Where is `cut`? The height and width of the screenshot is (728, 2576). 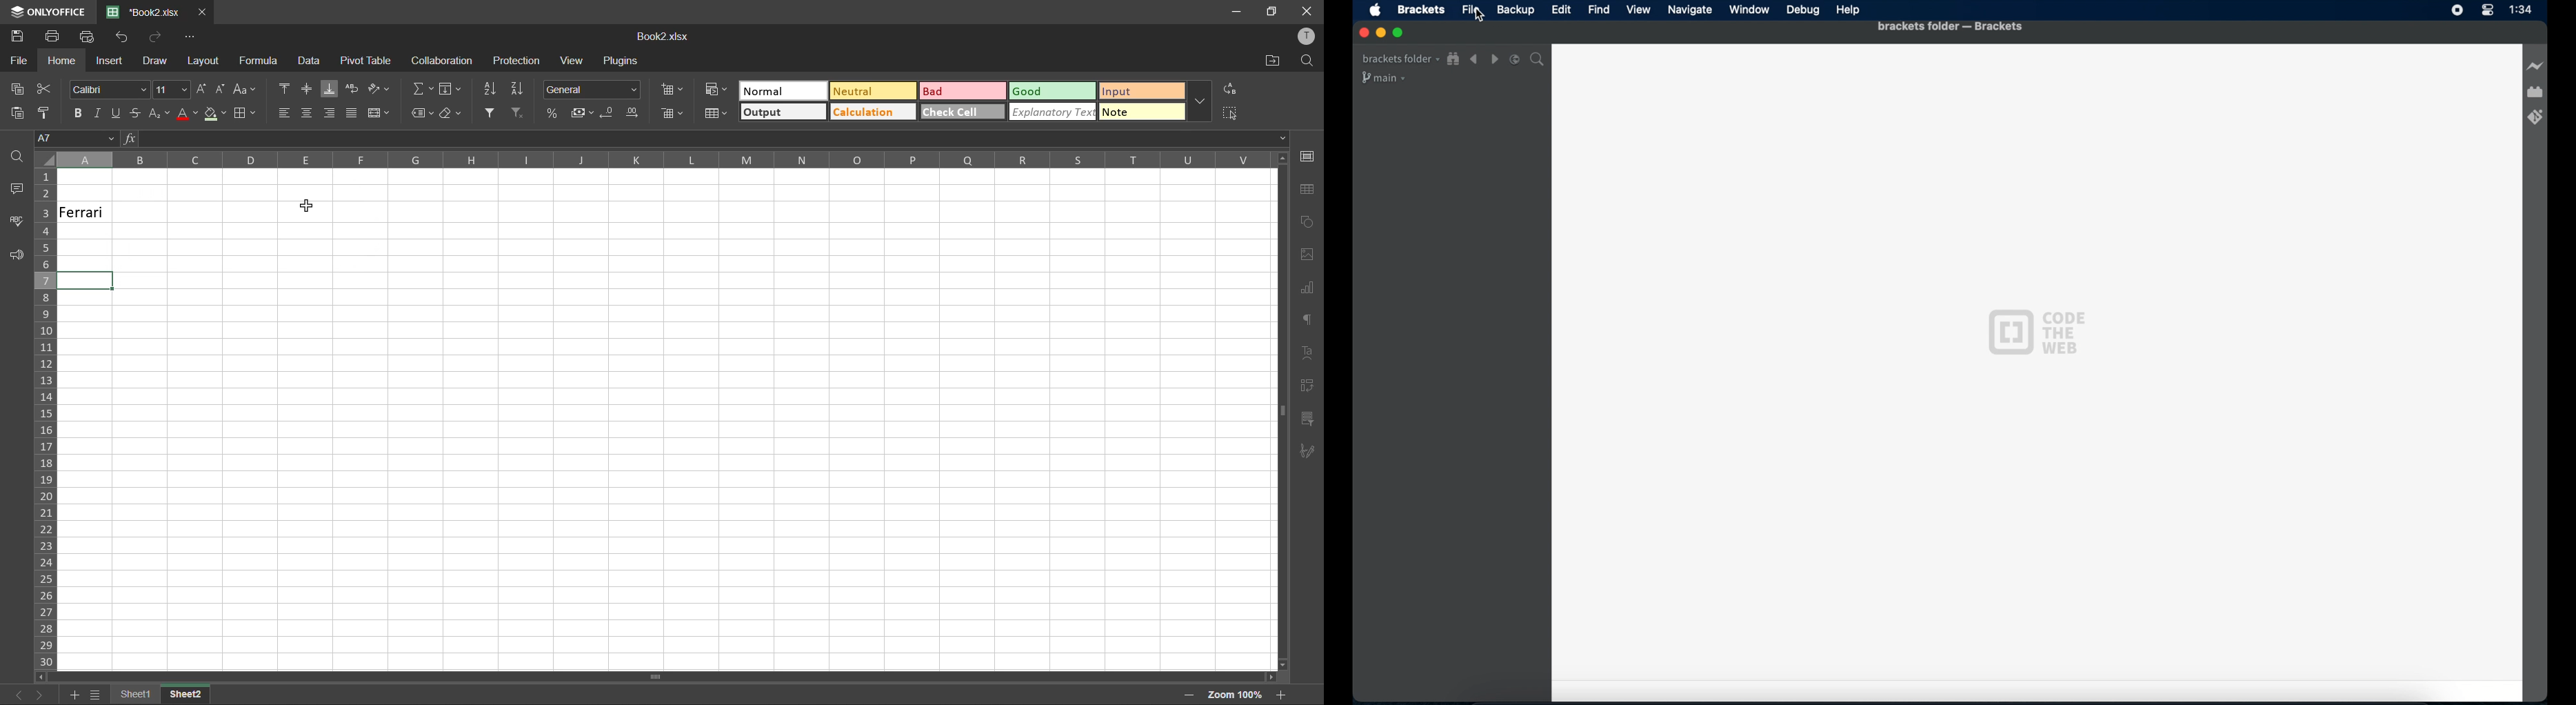 cut is located at coordinates (46, 88).